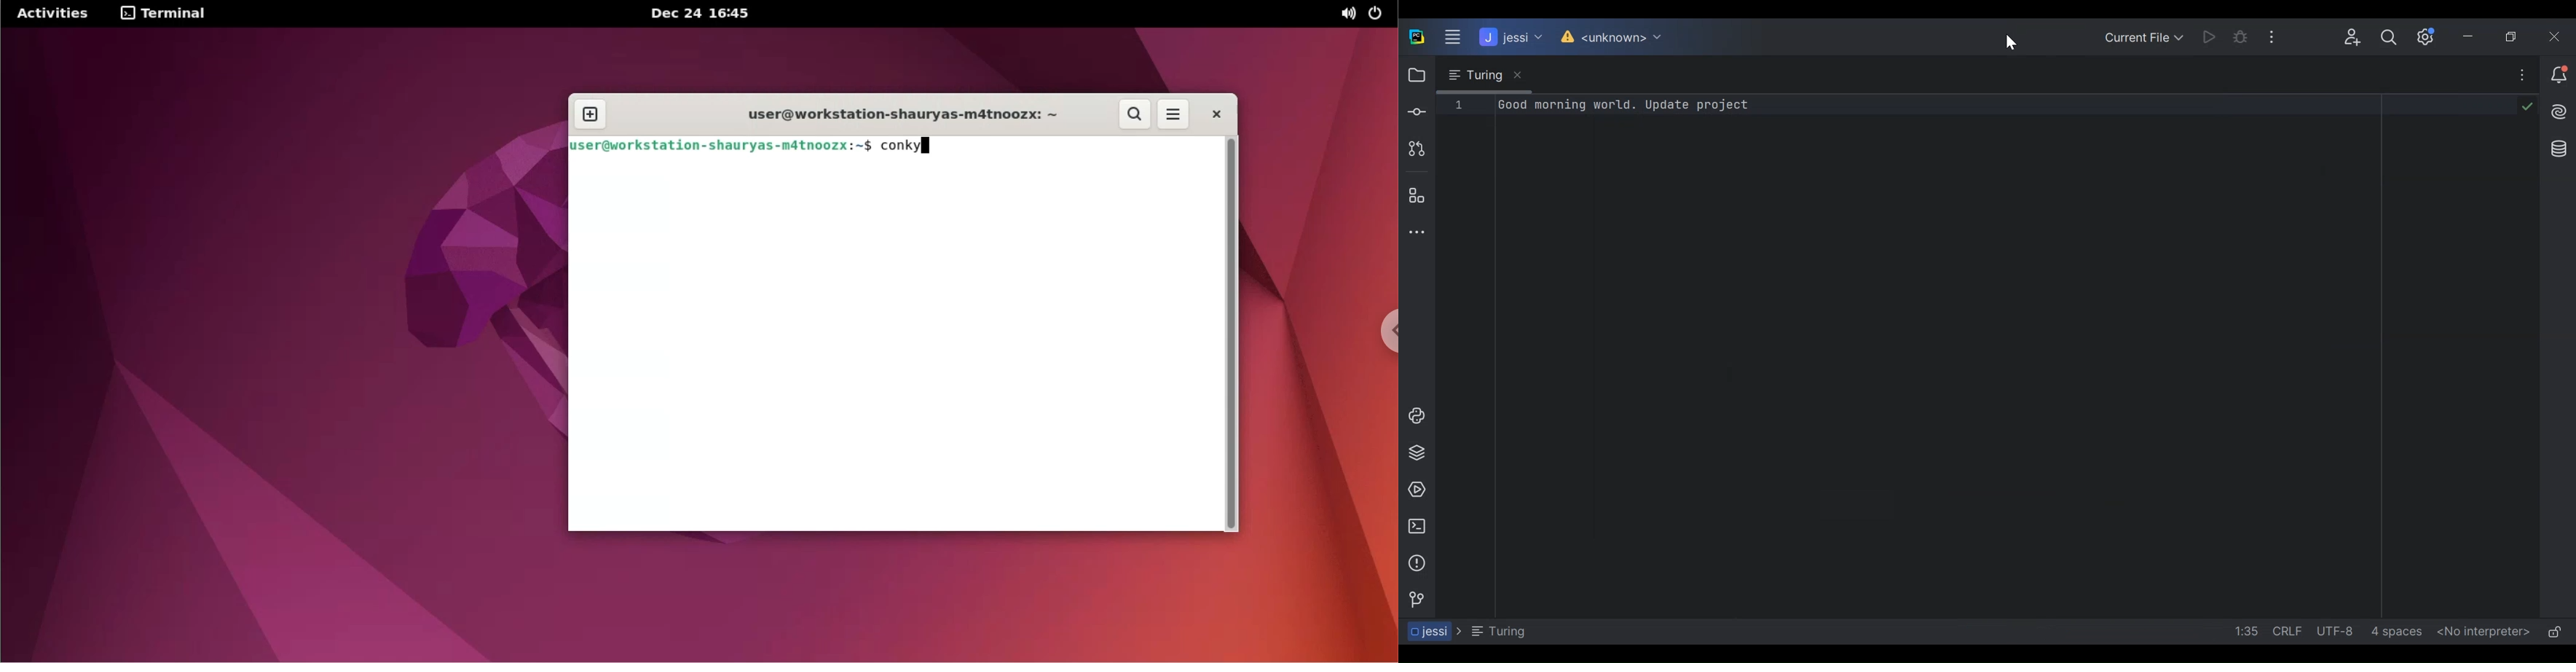 This screenshot has height=672, width=2576. What do you see at coordinates (2245, 632) in the screenshot?
I see `1:35` at bounding box center [2245, 632].